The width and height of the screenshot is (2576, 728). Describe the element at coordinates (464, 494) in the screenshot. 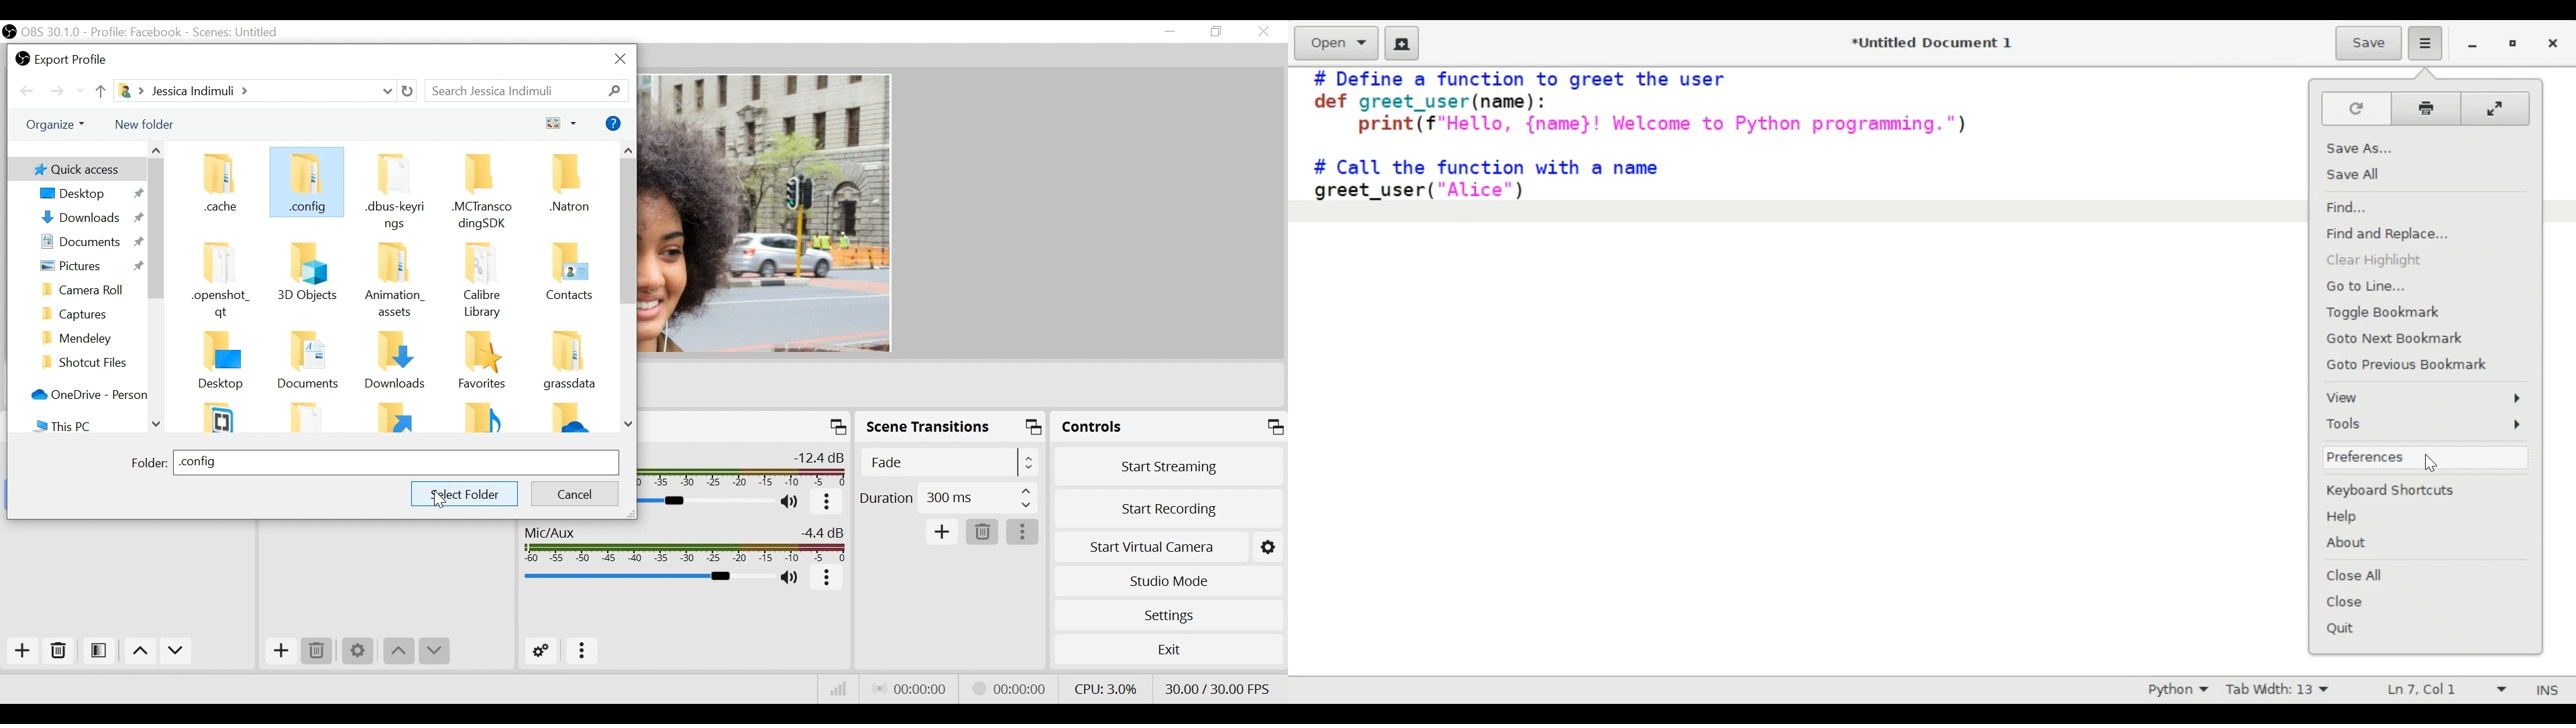

I see `Select Folder` at that location.